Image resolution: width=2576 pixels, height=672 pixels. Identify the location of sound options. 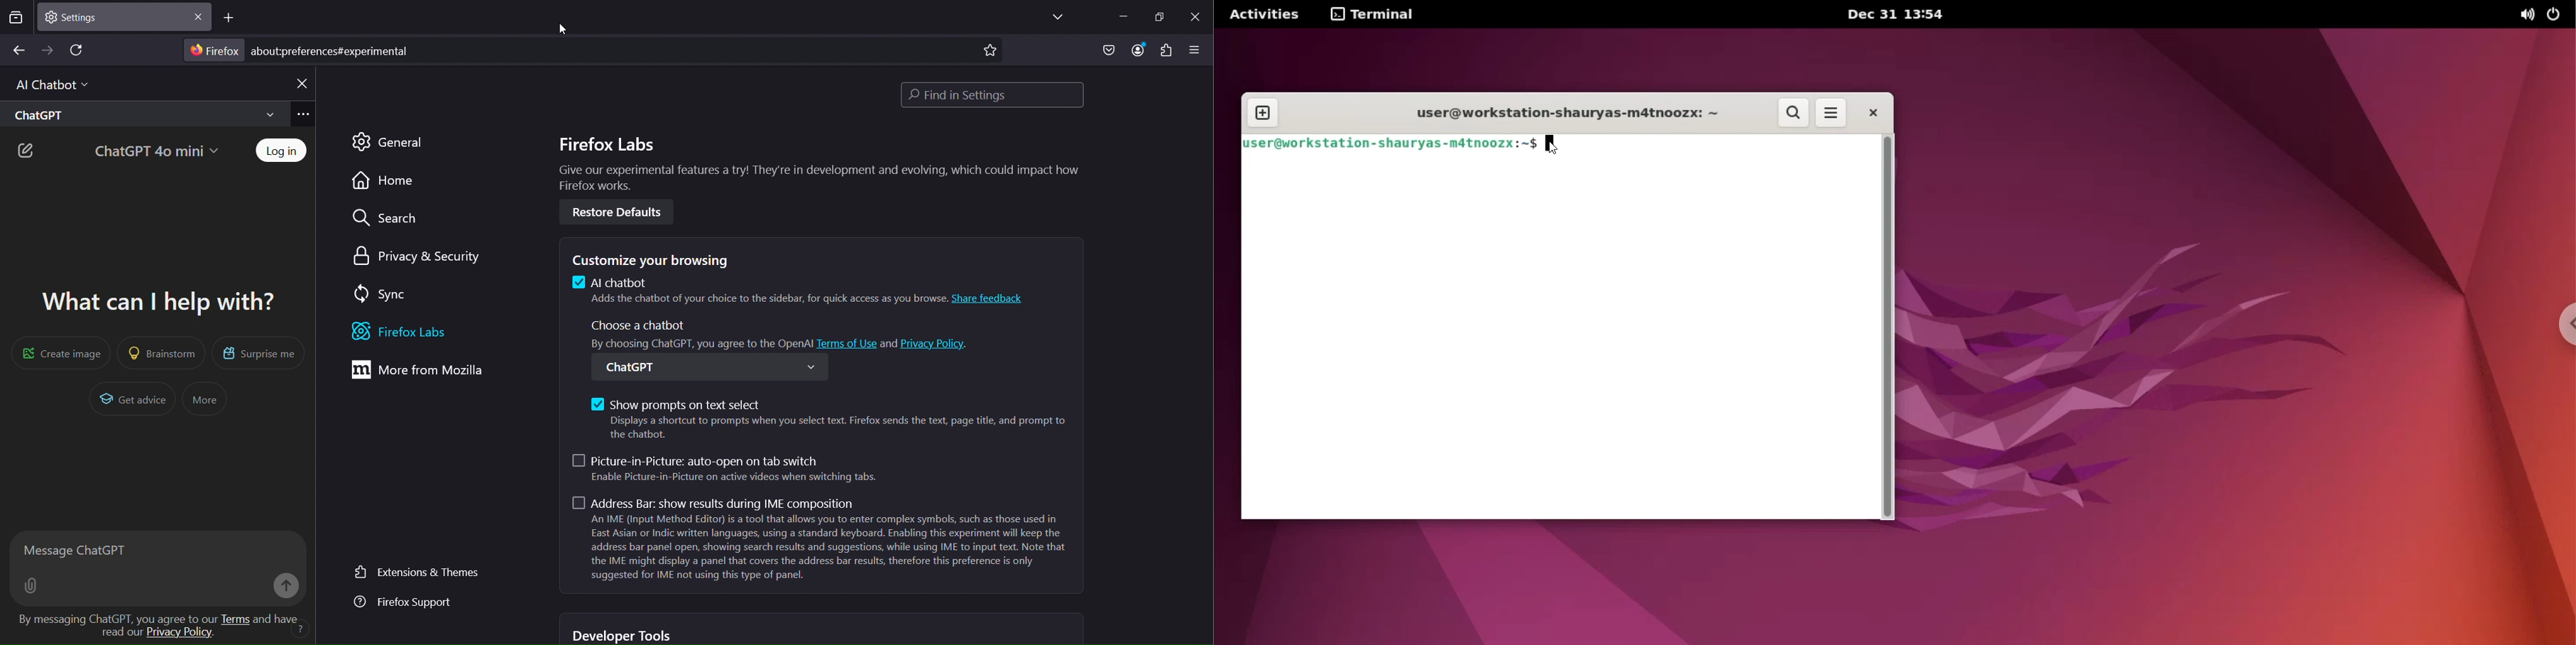
(2524, 15).